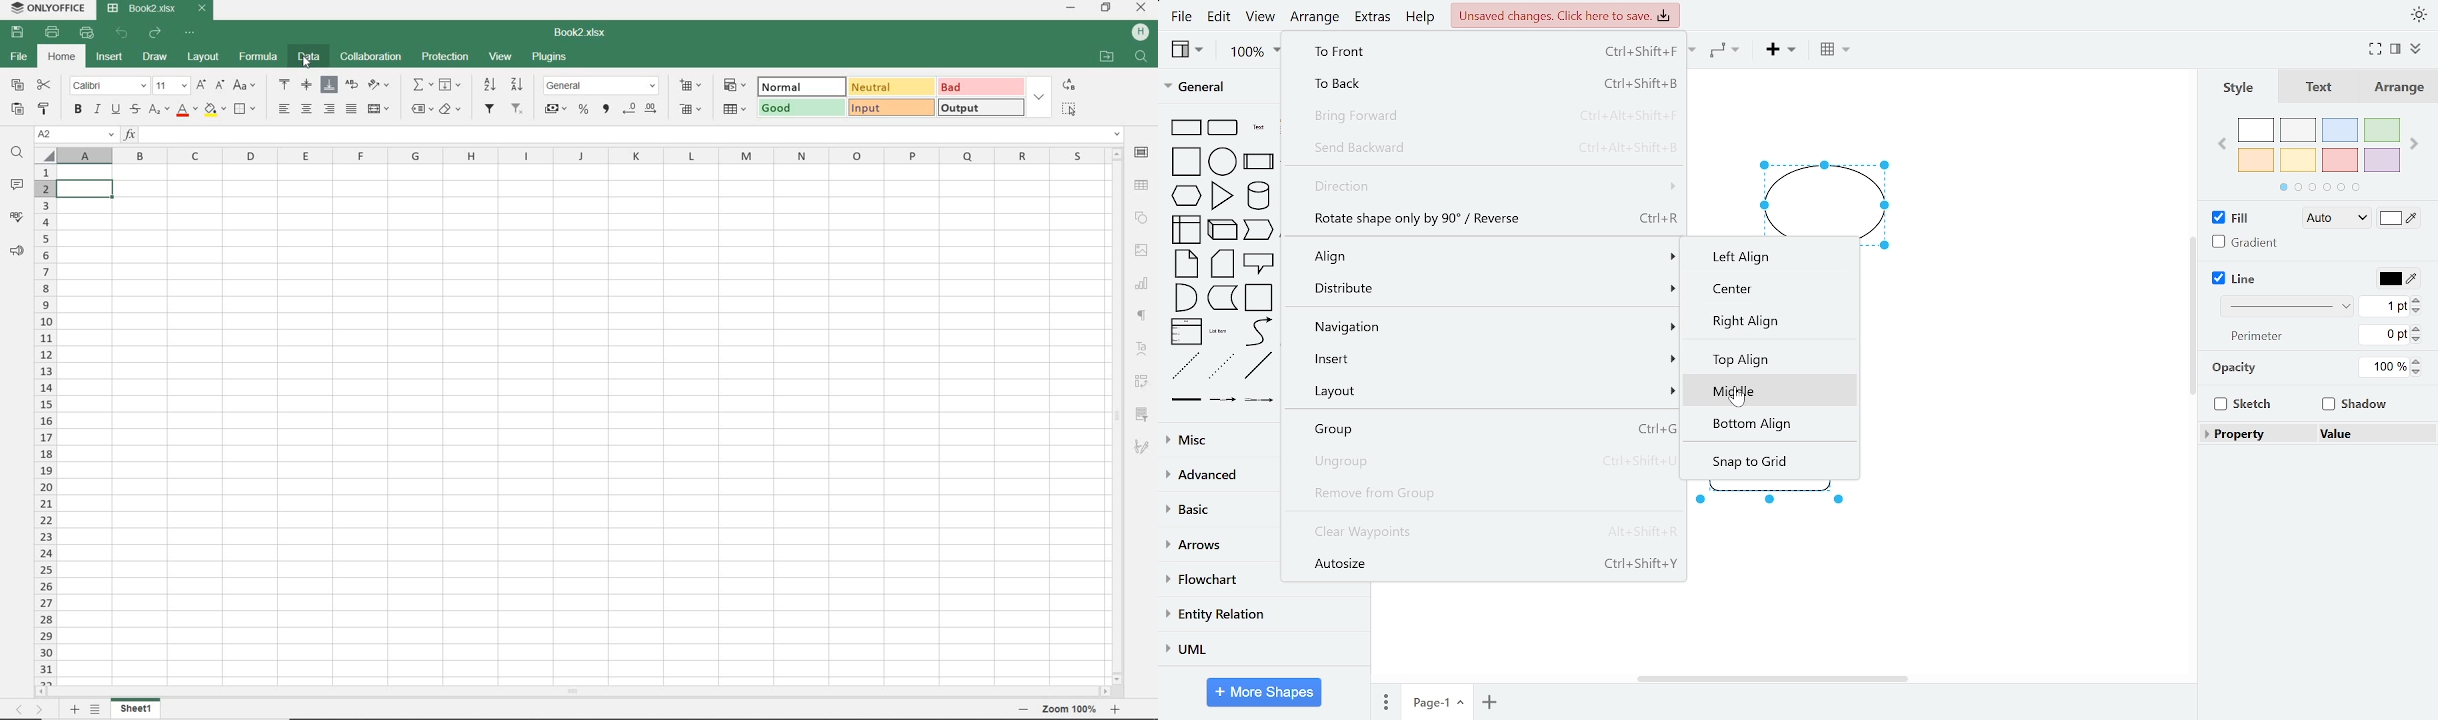 The image size is (2464, 728). I want to click on list, so click(1187, 331).